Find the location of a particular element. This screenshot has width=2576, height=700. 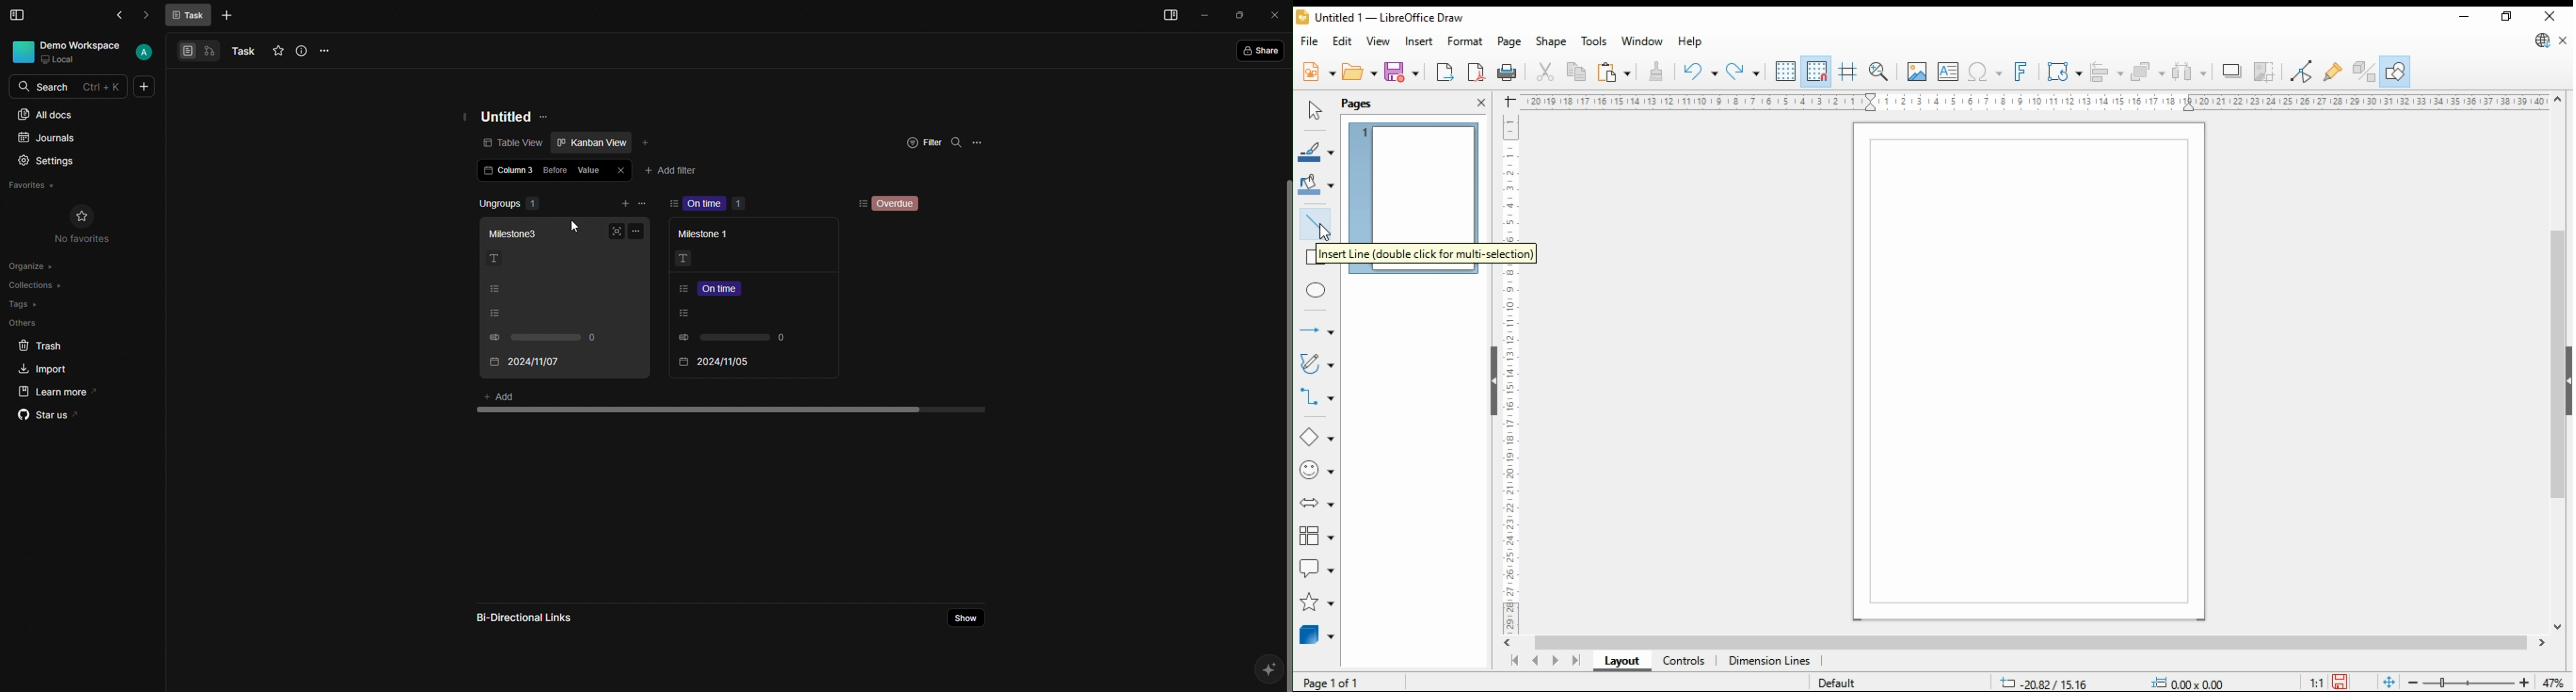

new is located at coordinates (1317, 72).